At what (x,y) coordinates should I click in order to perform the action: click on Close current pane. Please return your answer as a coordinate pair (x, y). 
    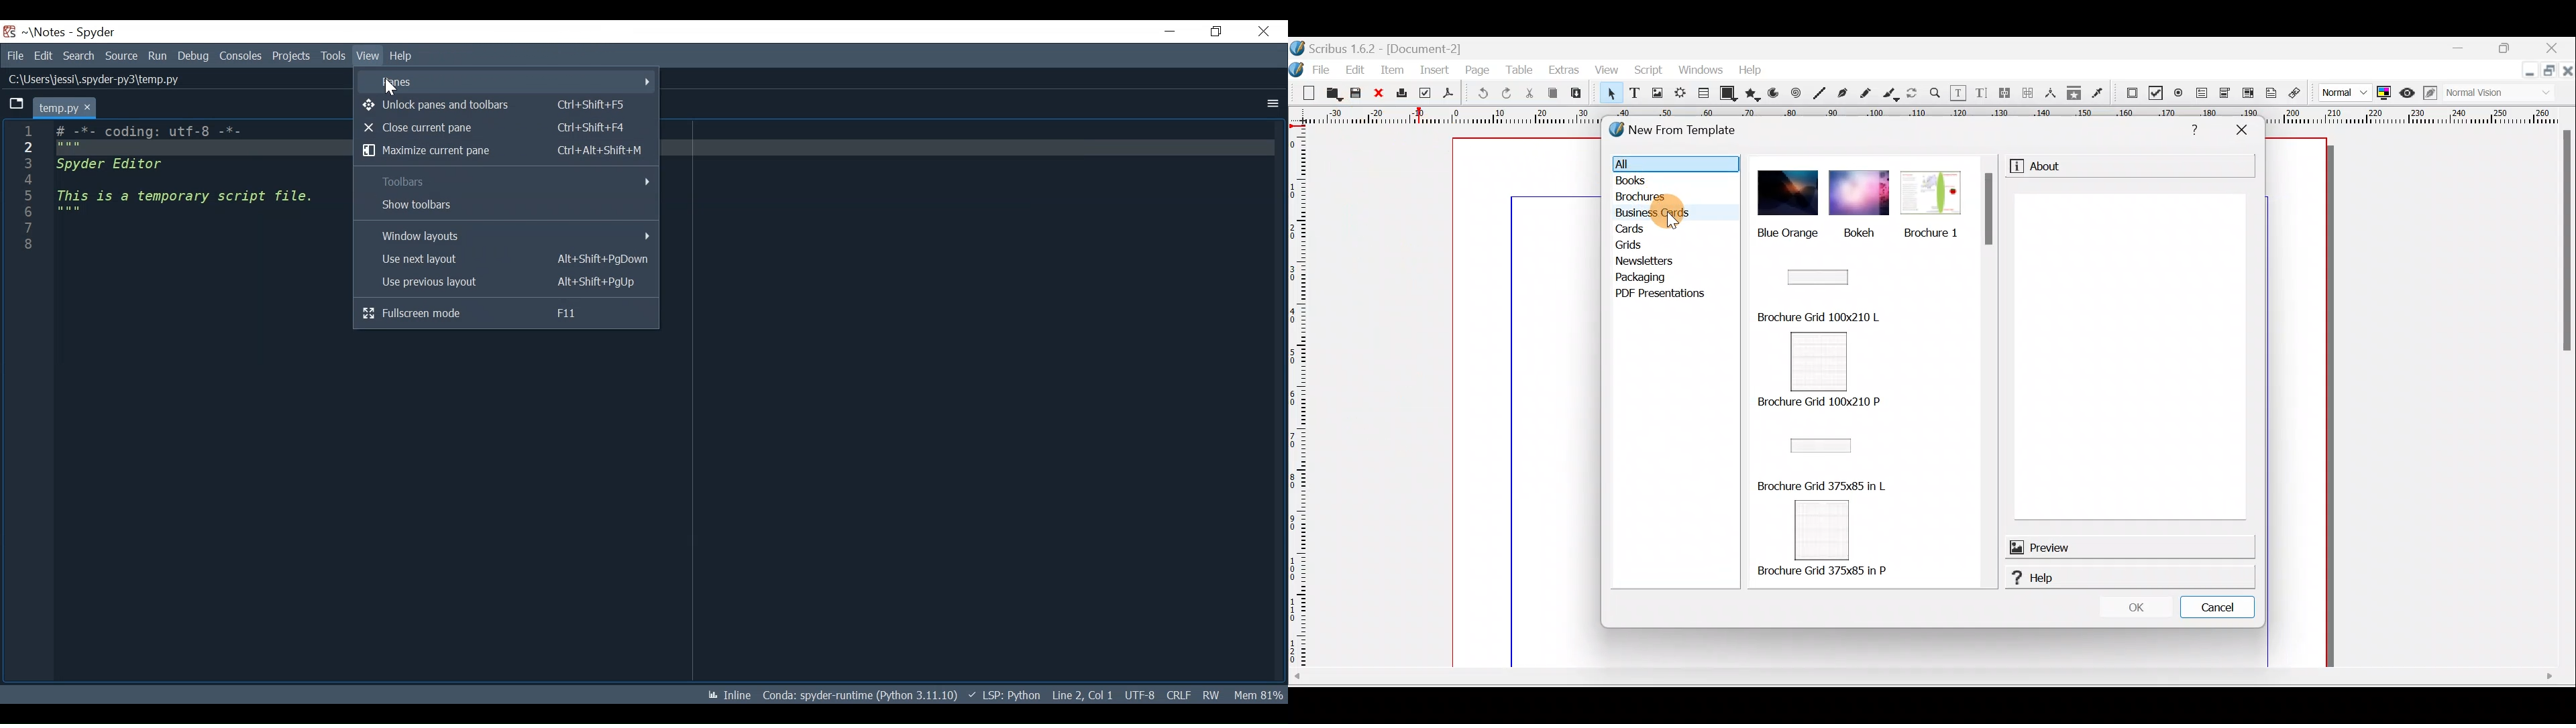
    Looking at the image, I should click on (502, 129).